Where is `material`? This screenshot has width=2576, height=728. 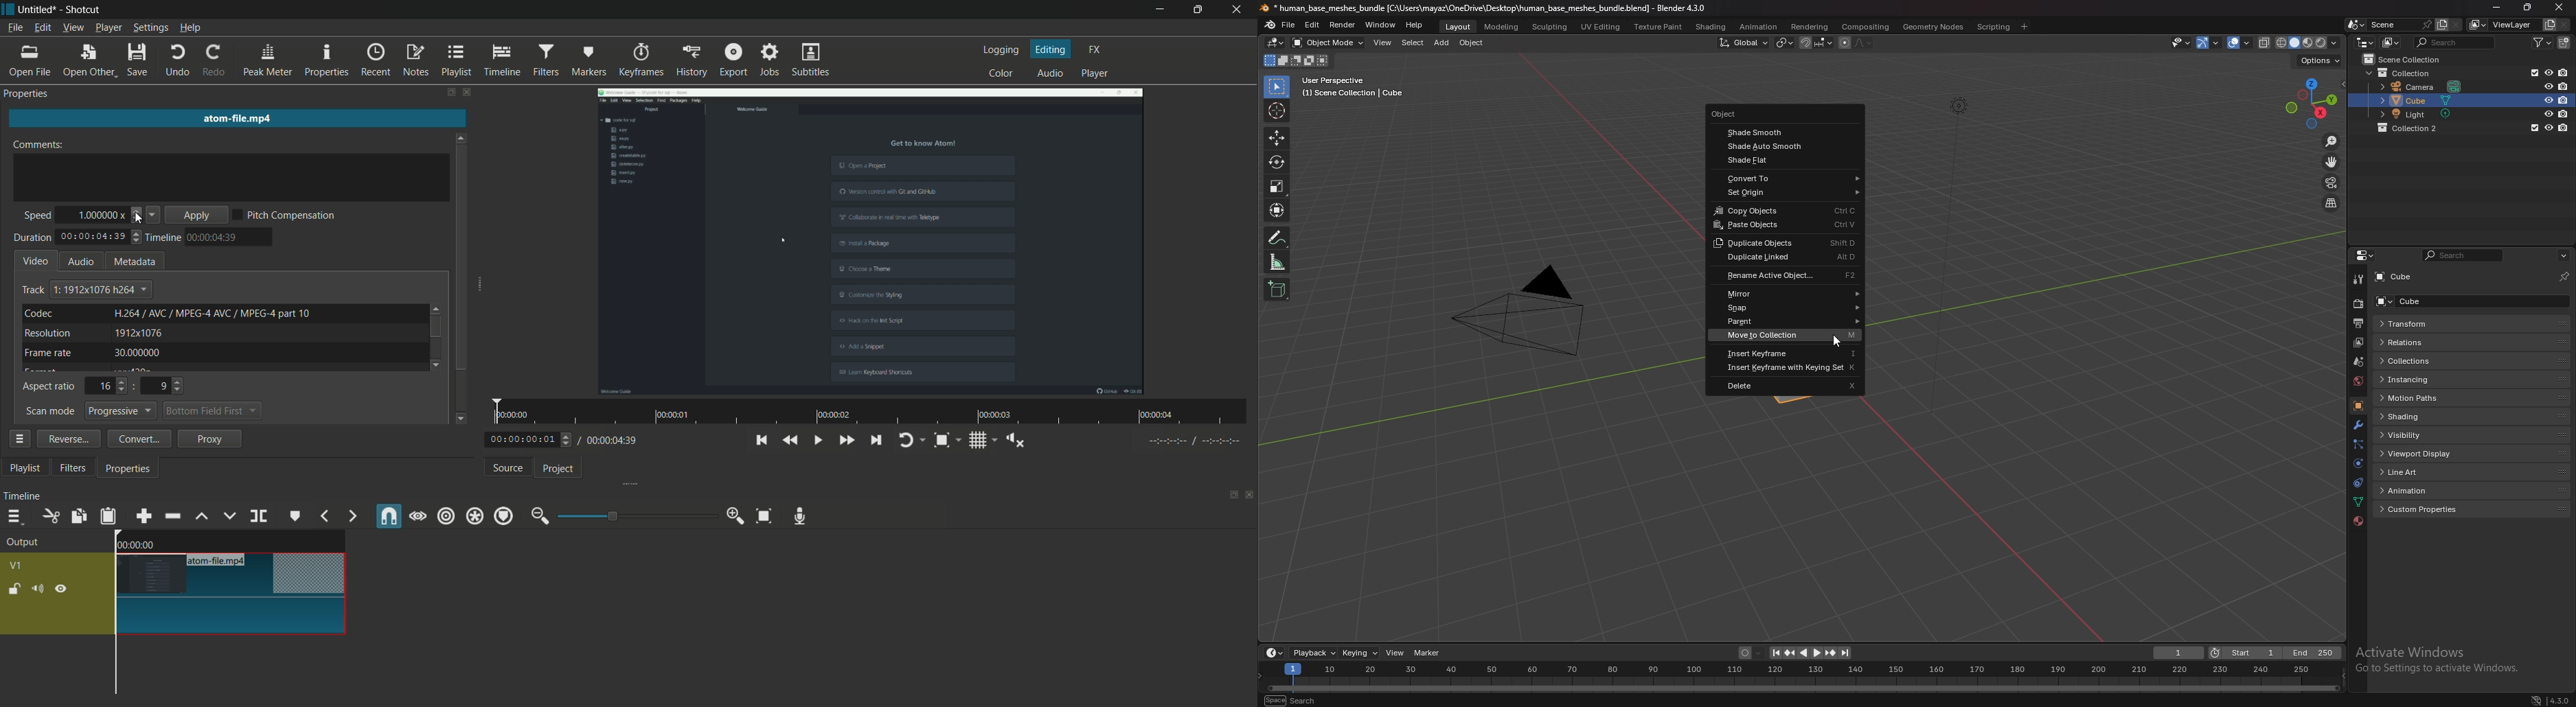 material is located at coordinates (2358, 520).